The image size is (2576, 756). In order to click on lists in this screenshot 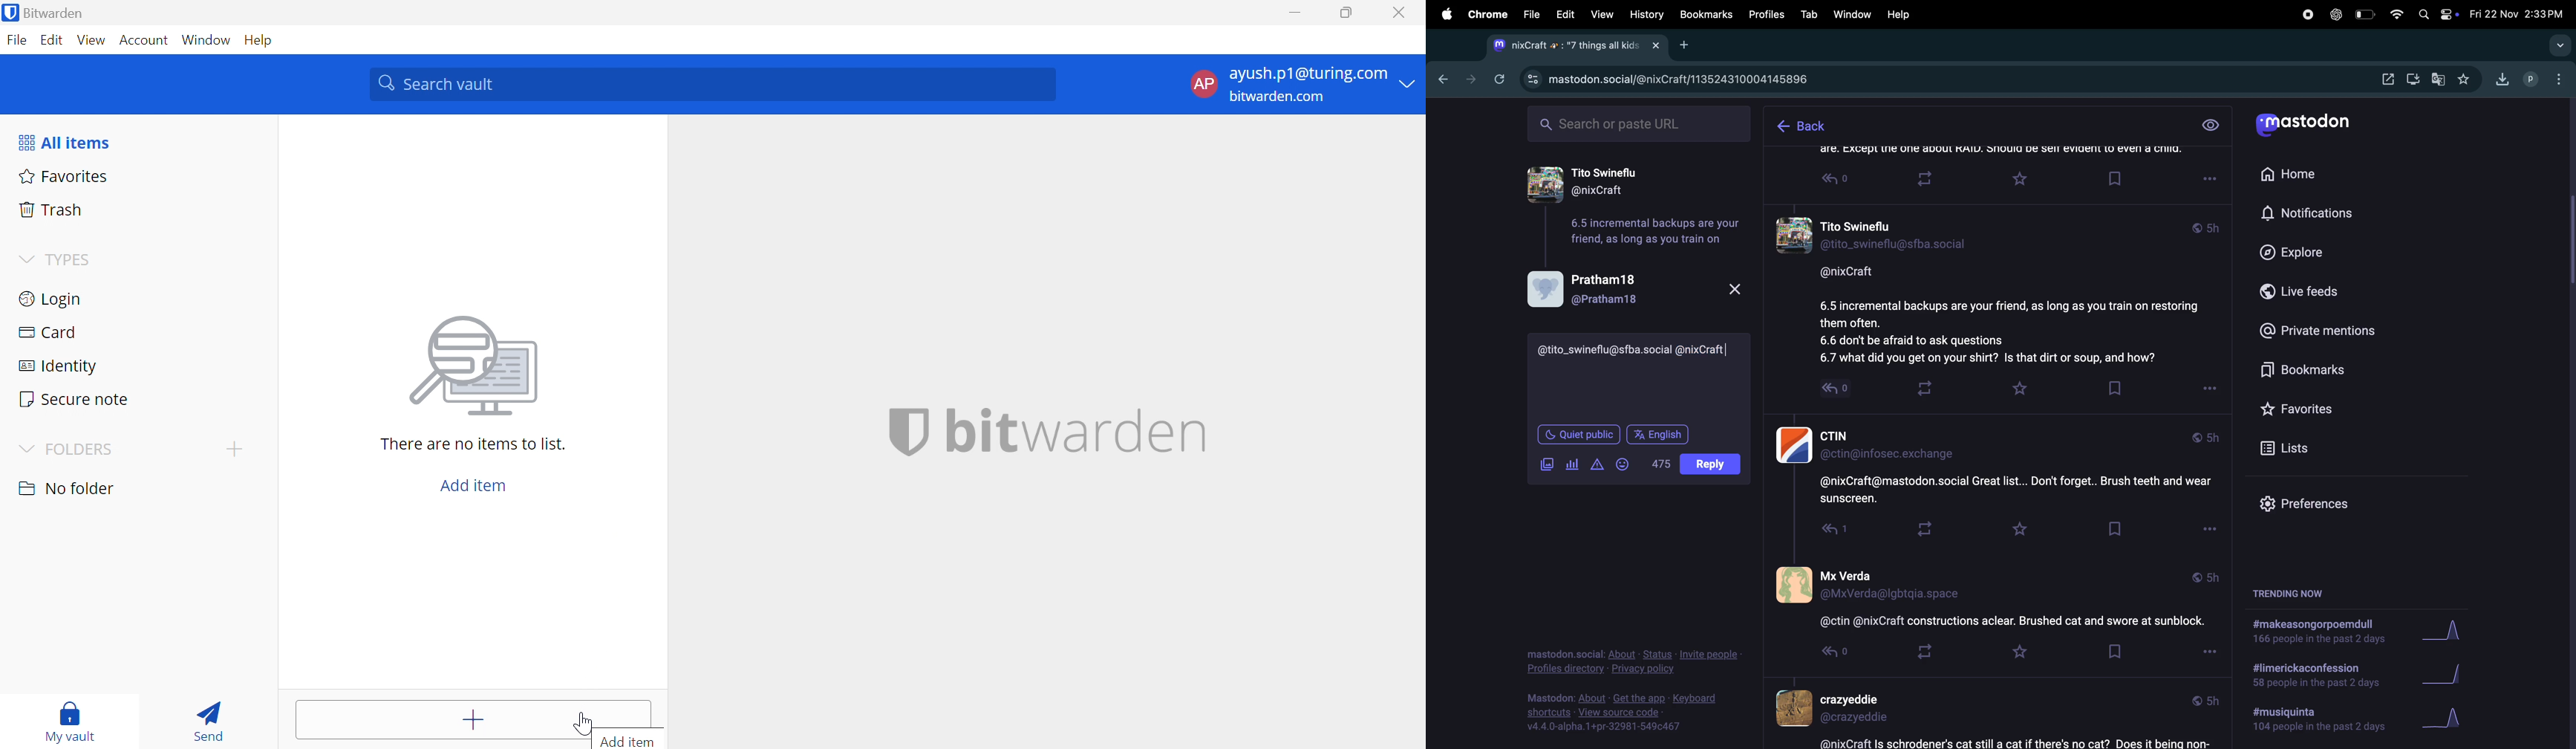, I will do `click(2326, 450)`.